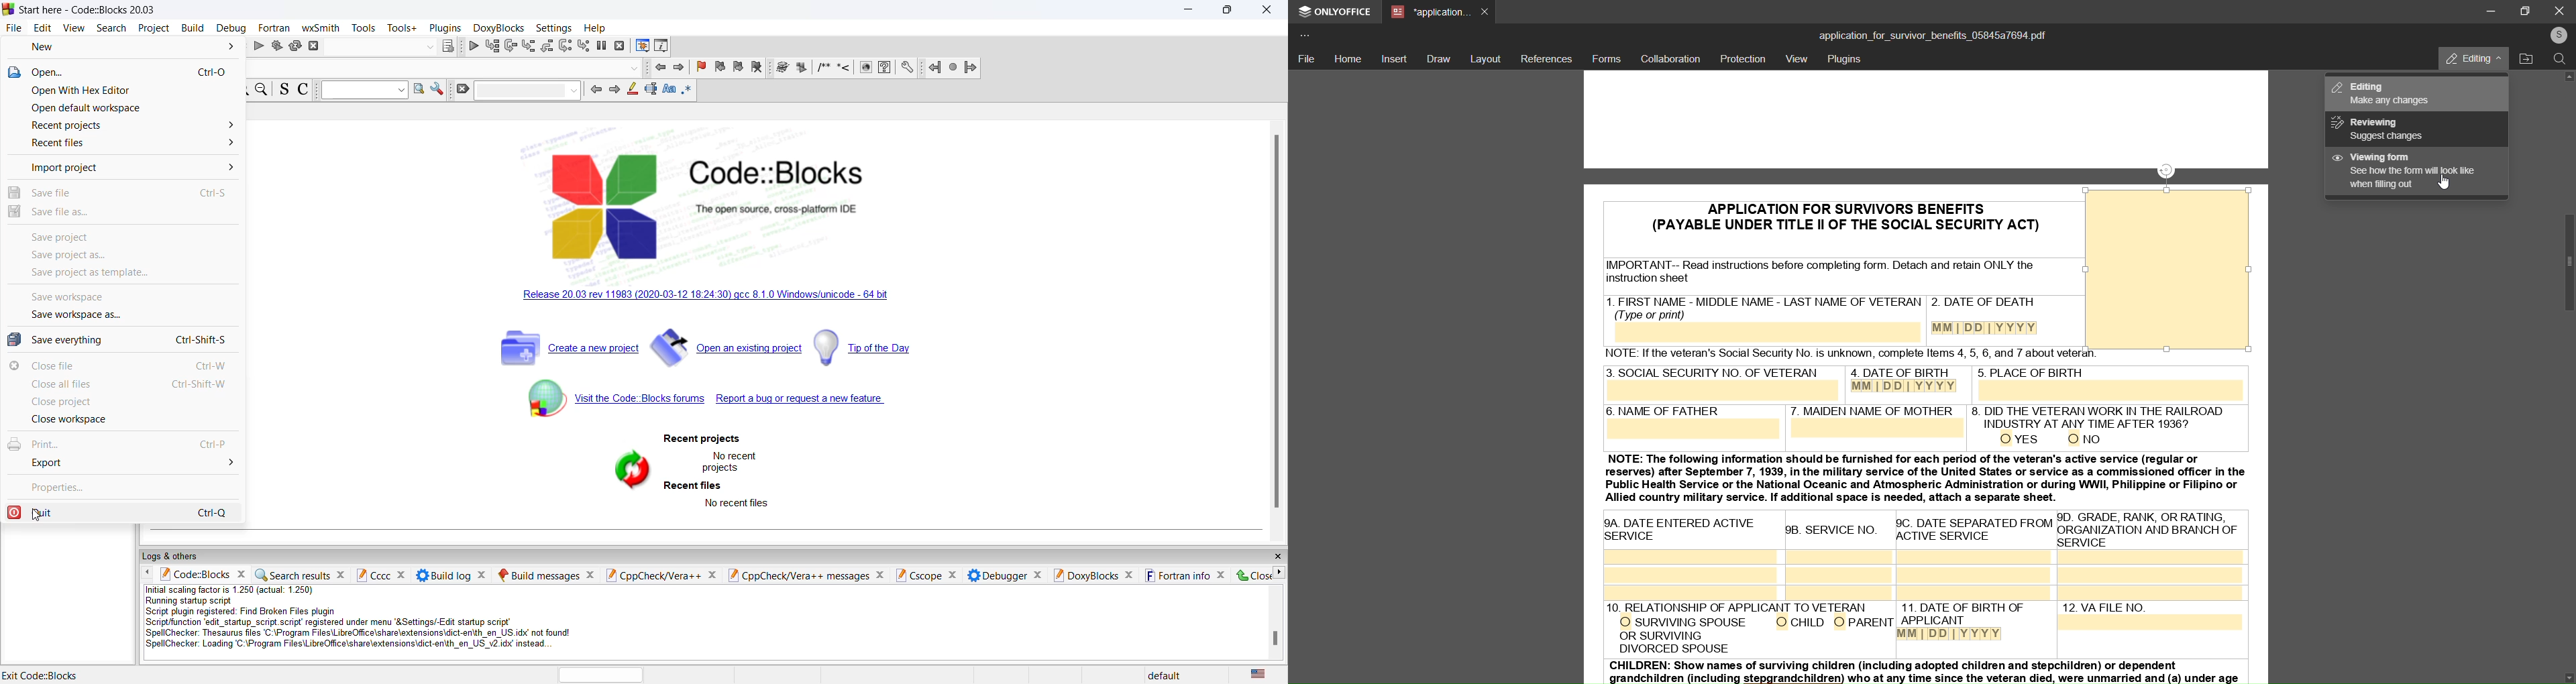 This screenshot has width=2576, height=700. Describe the element at coordinates (1257, 675) in the screenshot. I see `language` at that location.